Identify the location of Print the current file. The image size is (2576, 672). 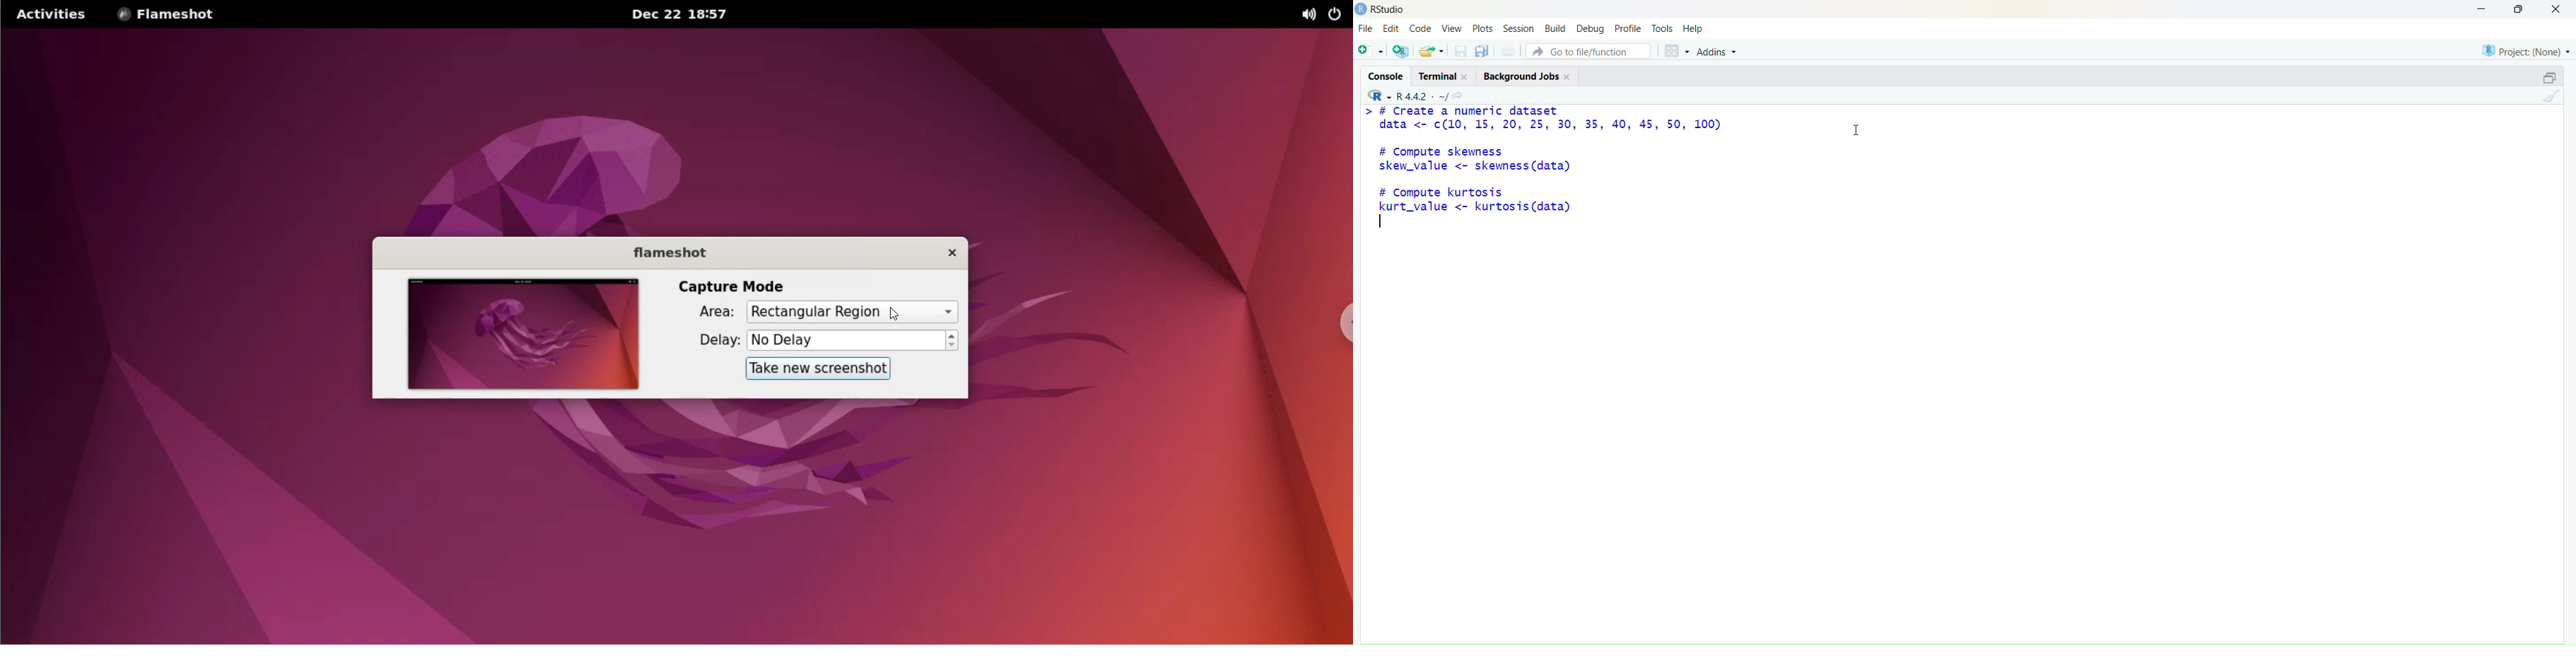
(1508, 51).